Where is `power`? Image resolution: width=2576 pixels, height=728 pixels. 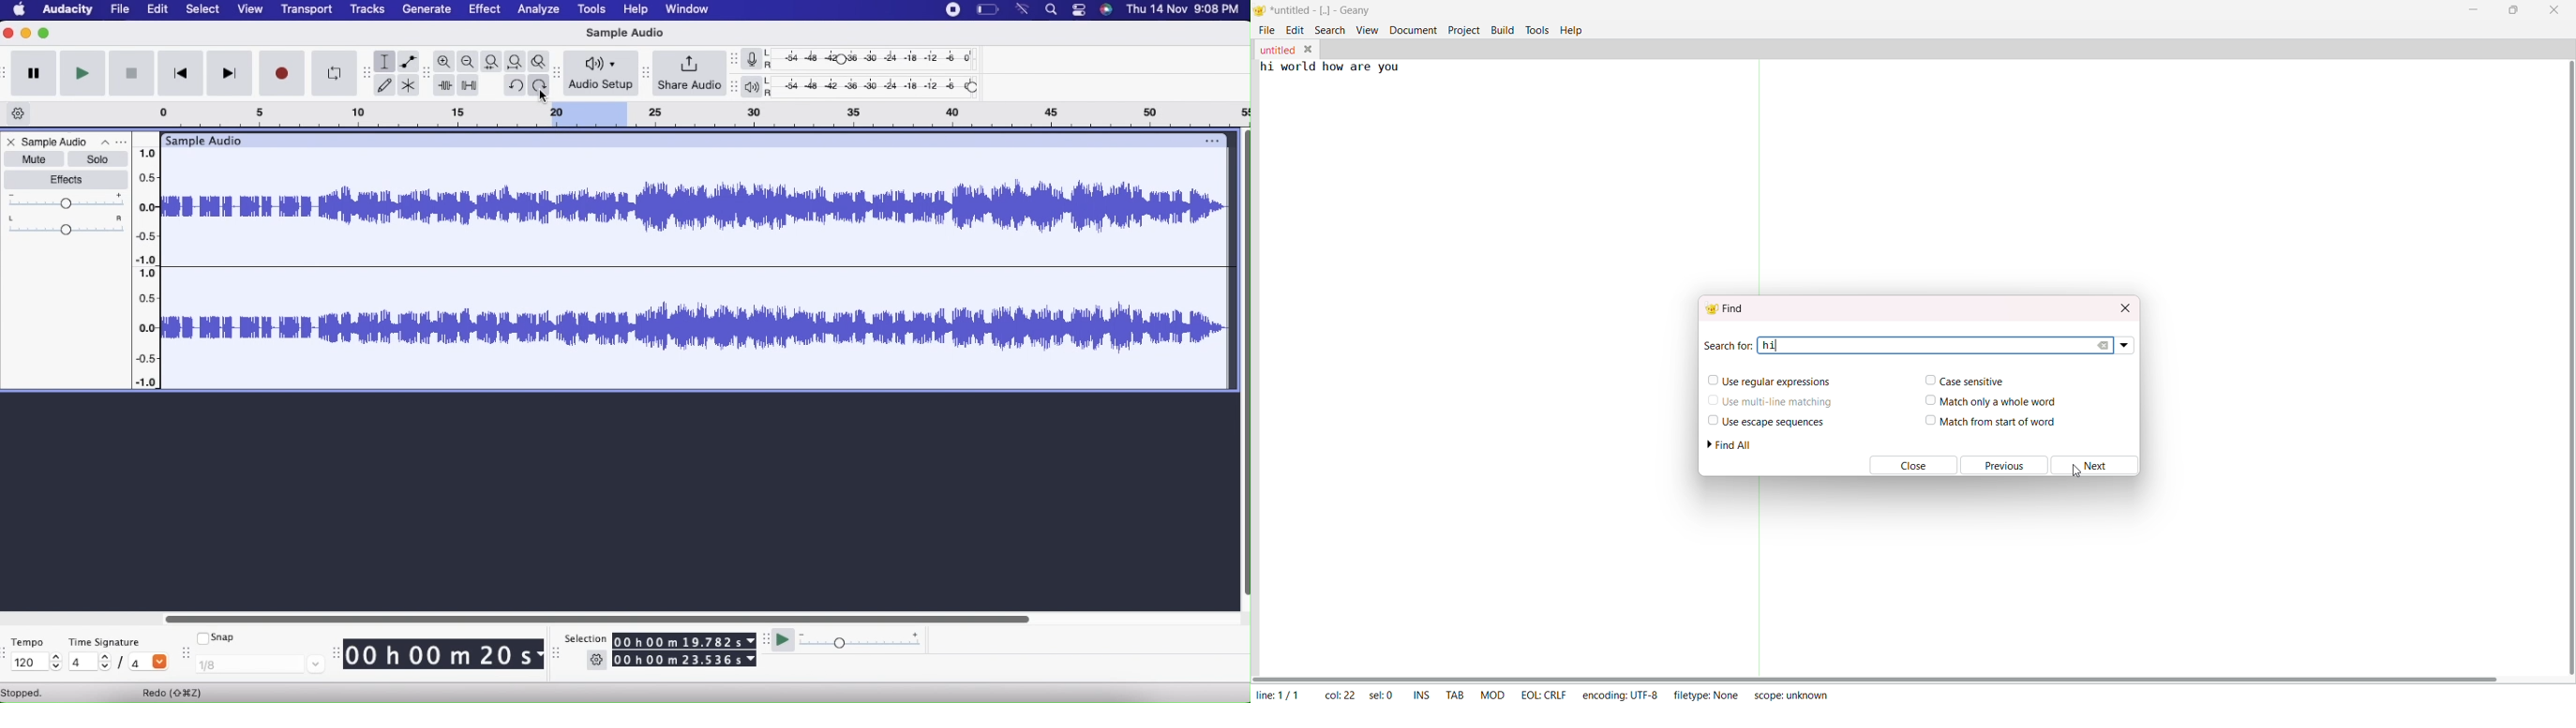 power is located at coordinates (989, 9).